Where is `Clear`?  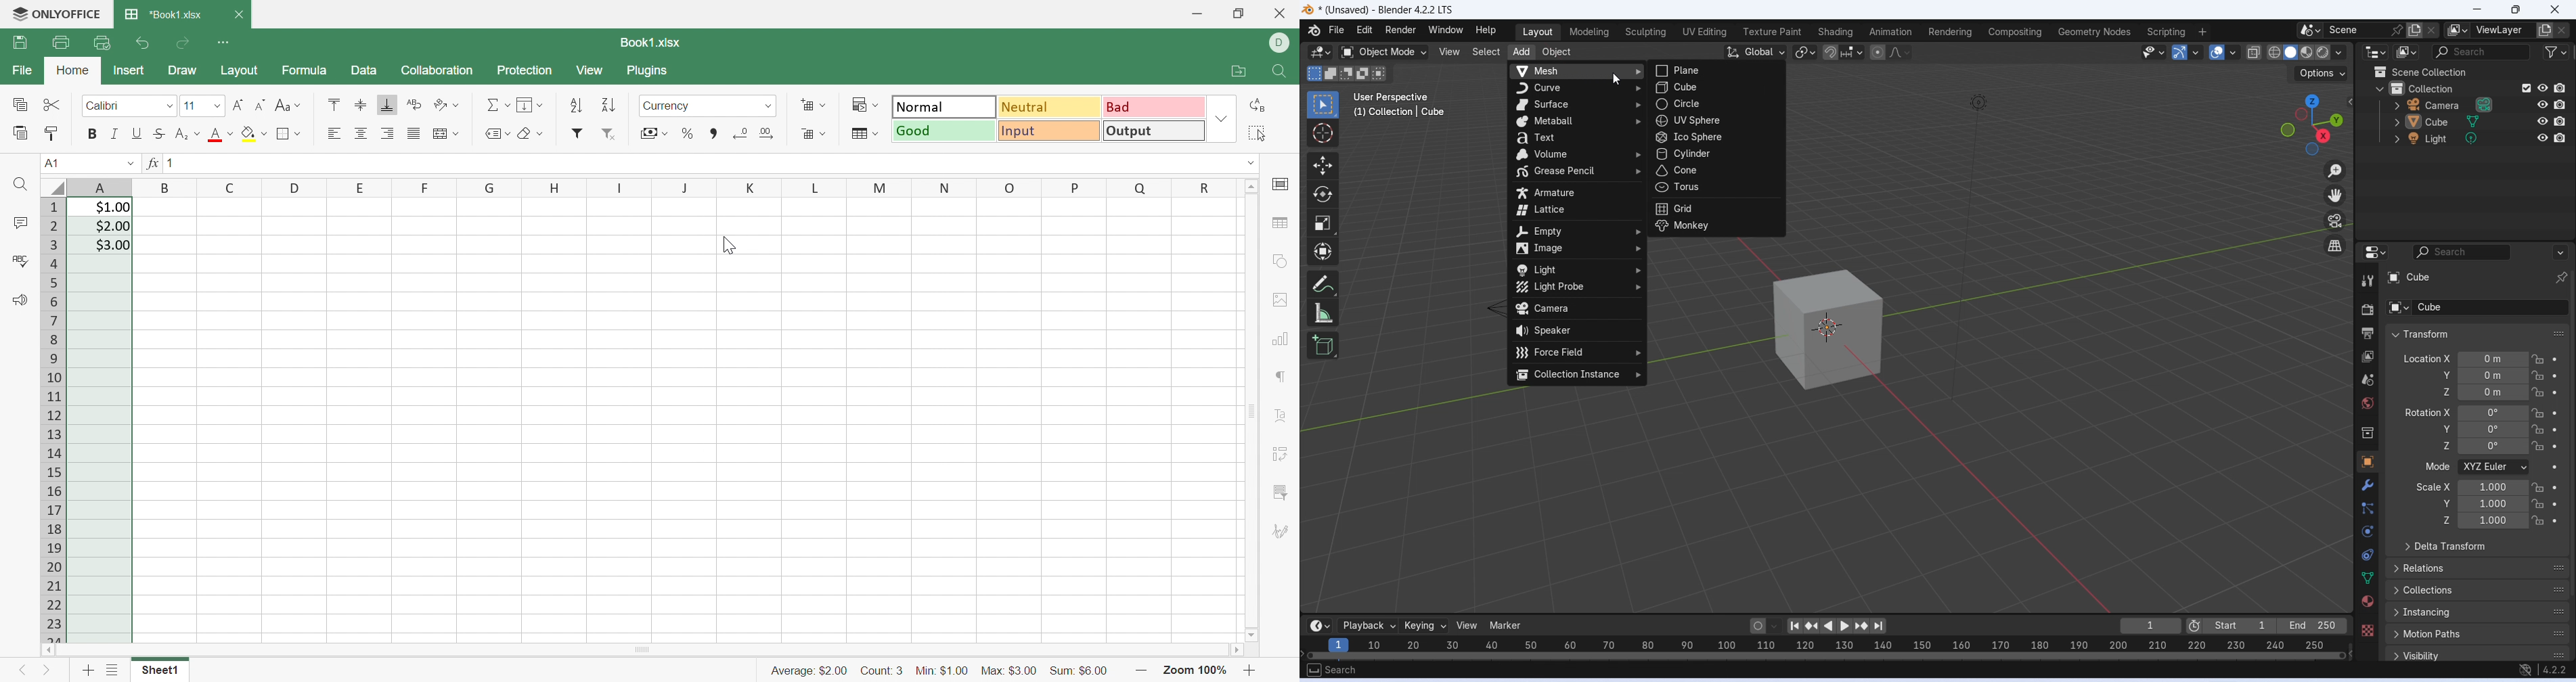
Clear is located at coordinates (530, 135).